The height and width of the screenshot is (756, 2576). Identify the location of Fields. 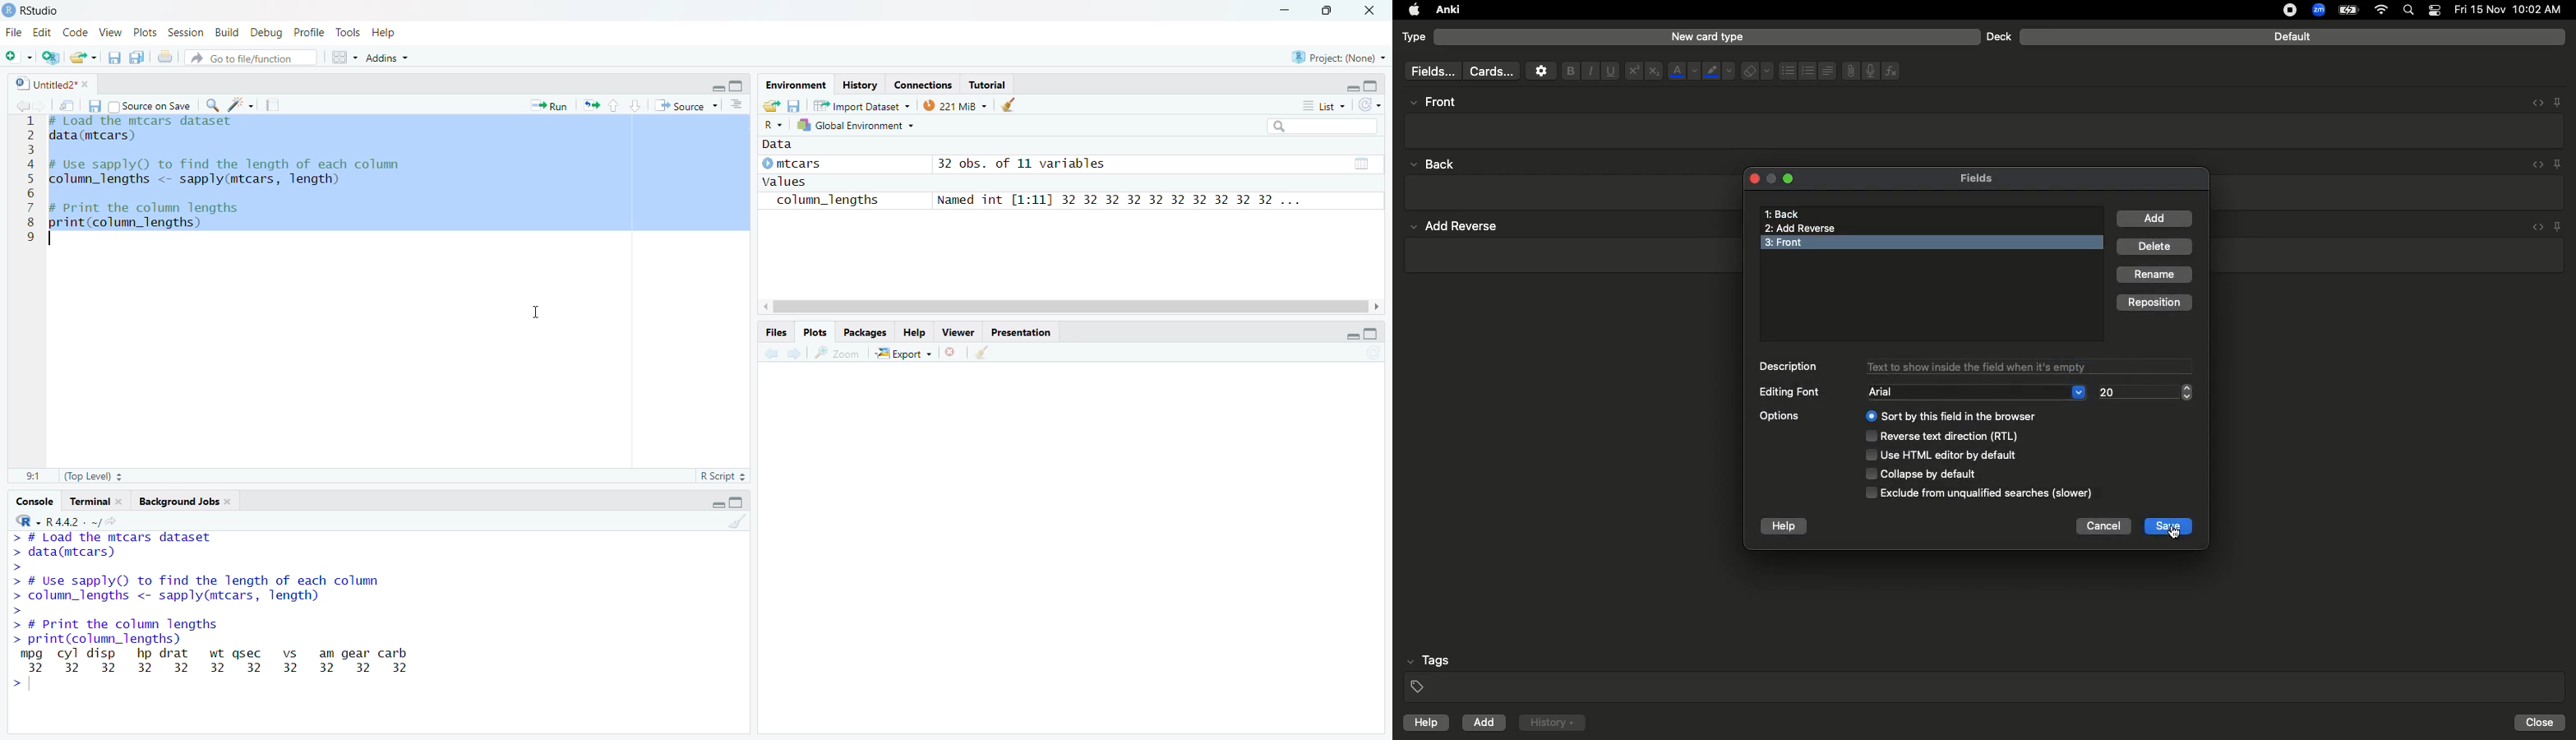
(1987, 178).